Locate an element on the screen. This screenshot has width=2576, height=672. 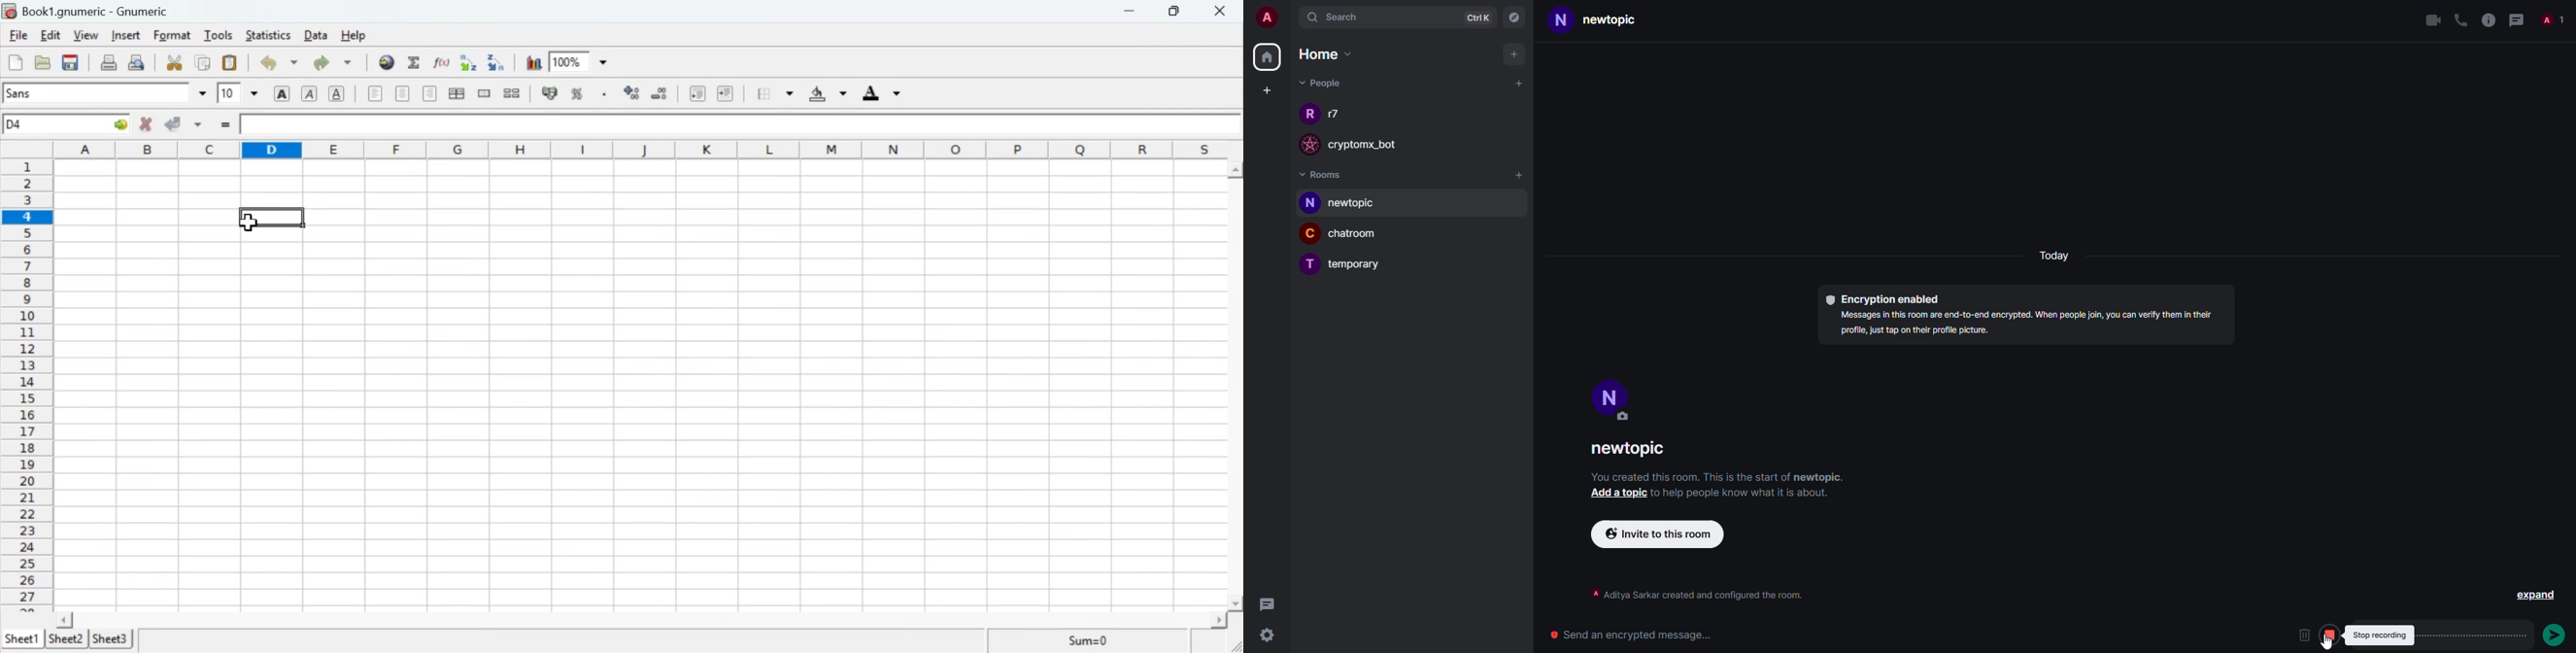
add is located at coordinates (1520, 177).